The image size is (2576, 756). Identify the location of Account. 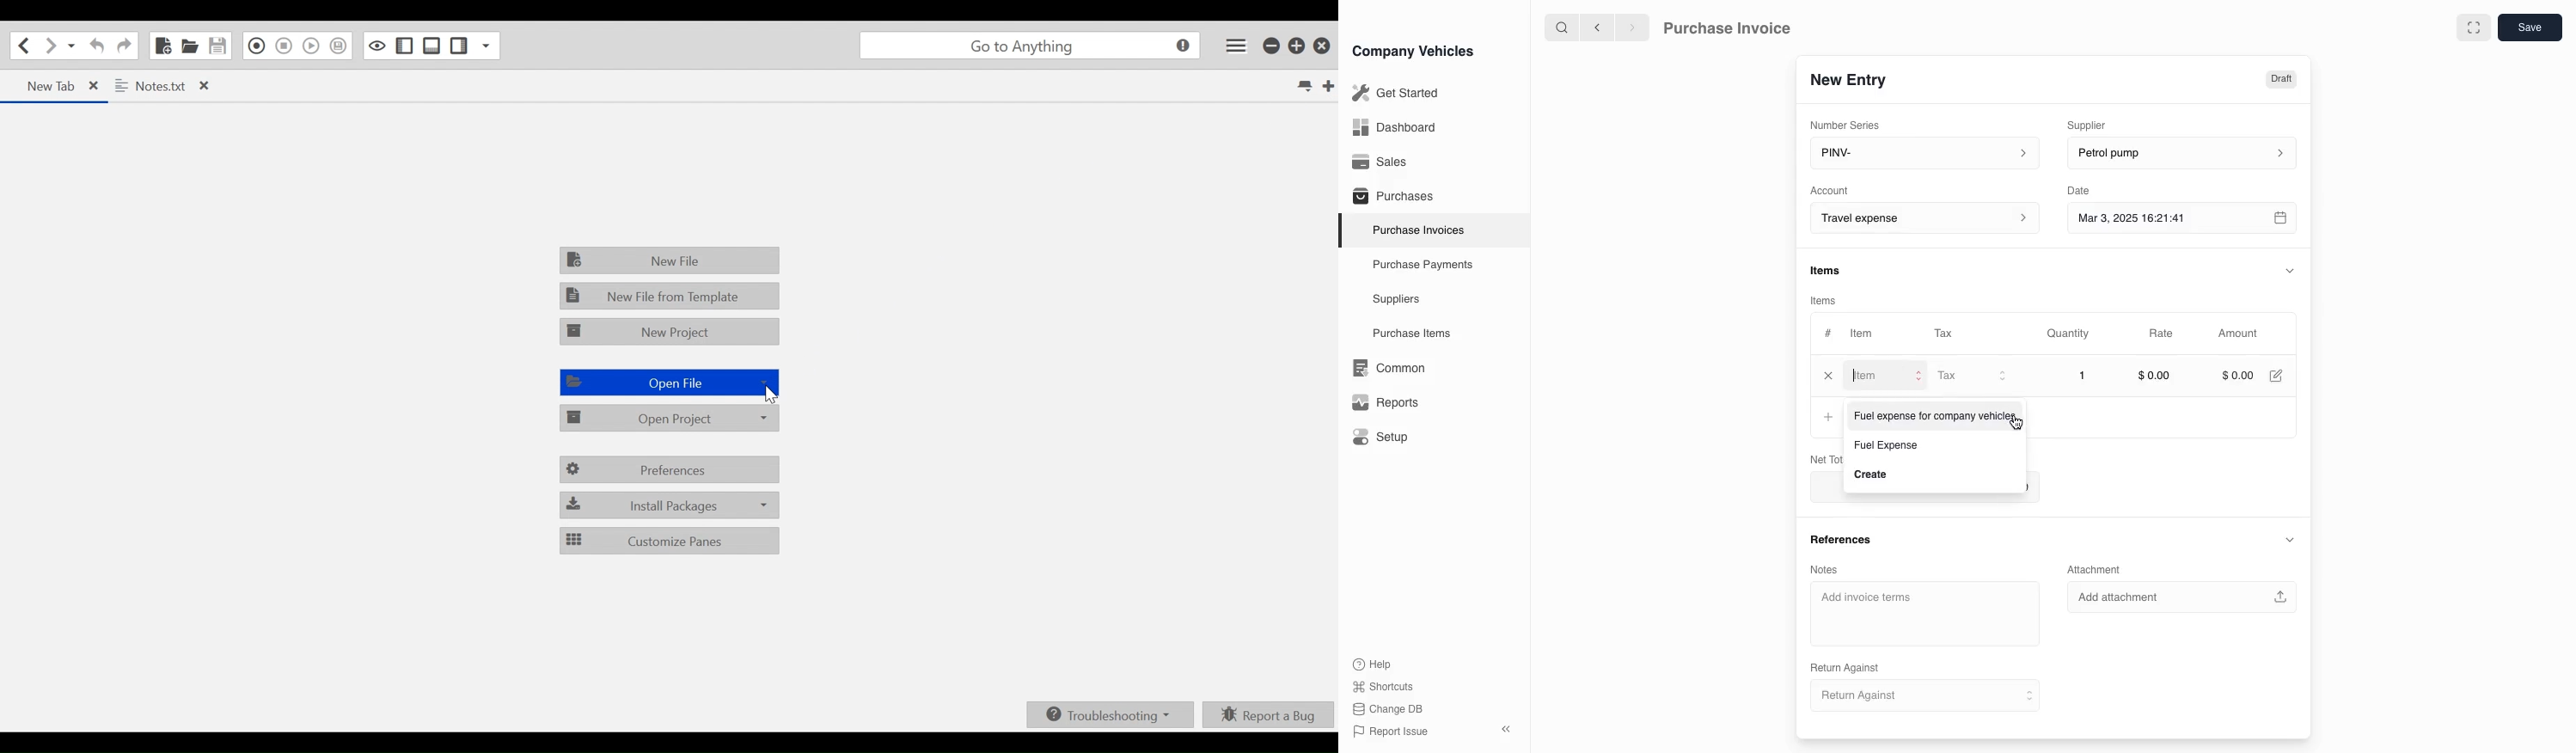
(1922, 218).